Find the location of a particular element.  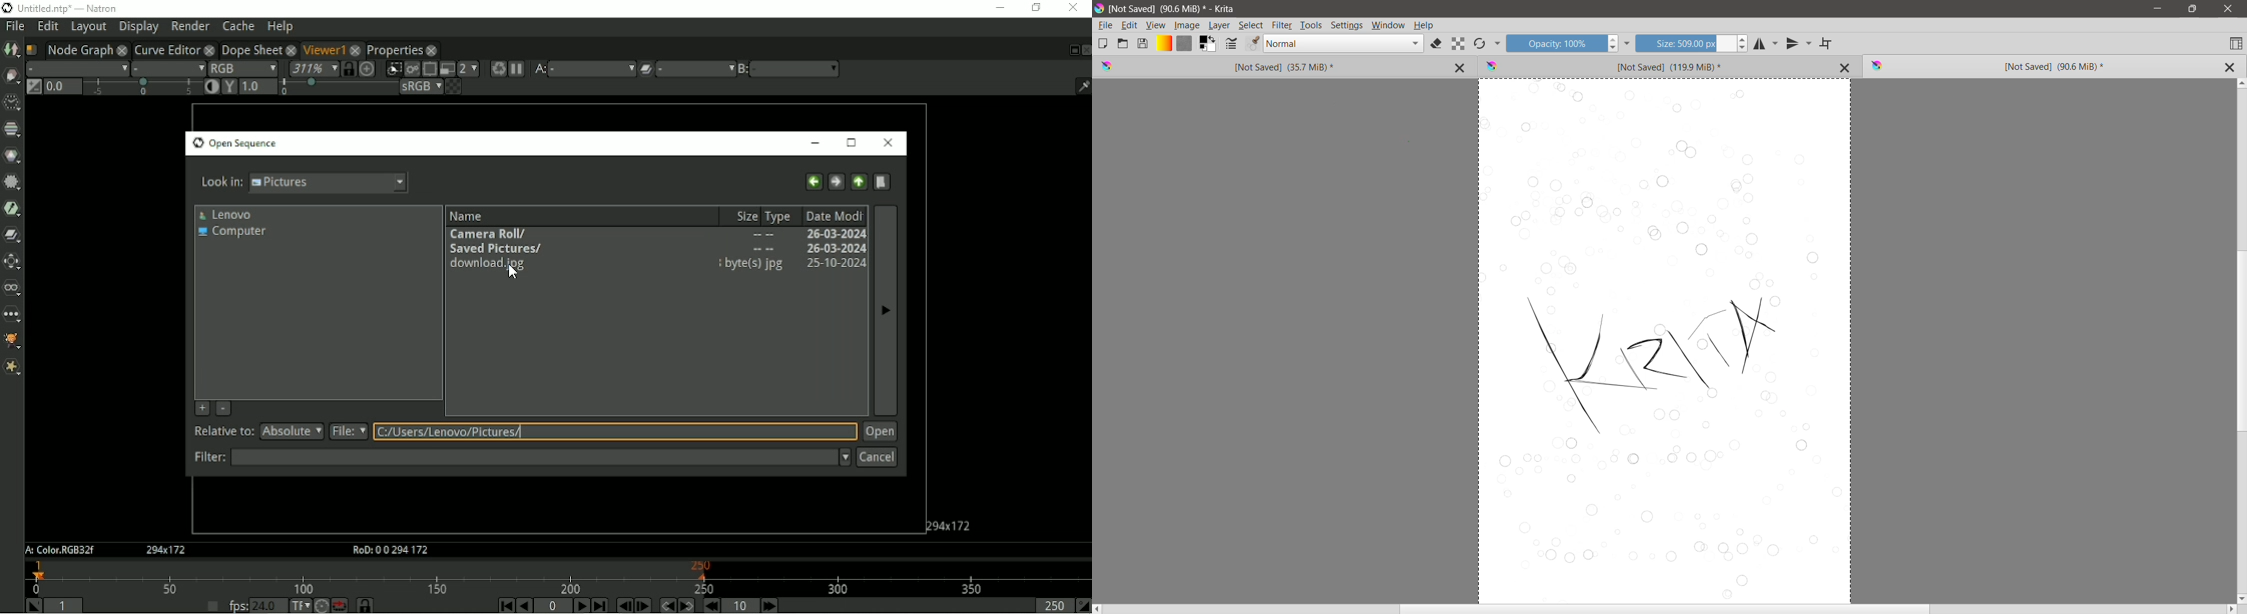

Fill Patterns is located at coordinates (1184, 44).